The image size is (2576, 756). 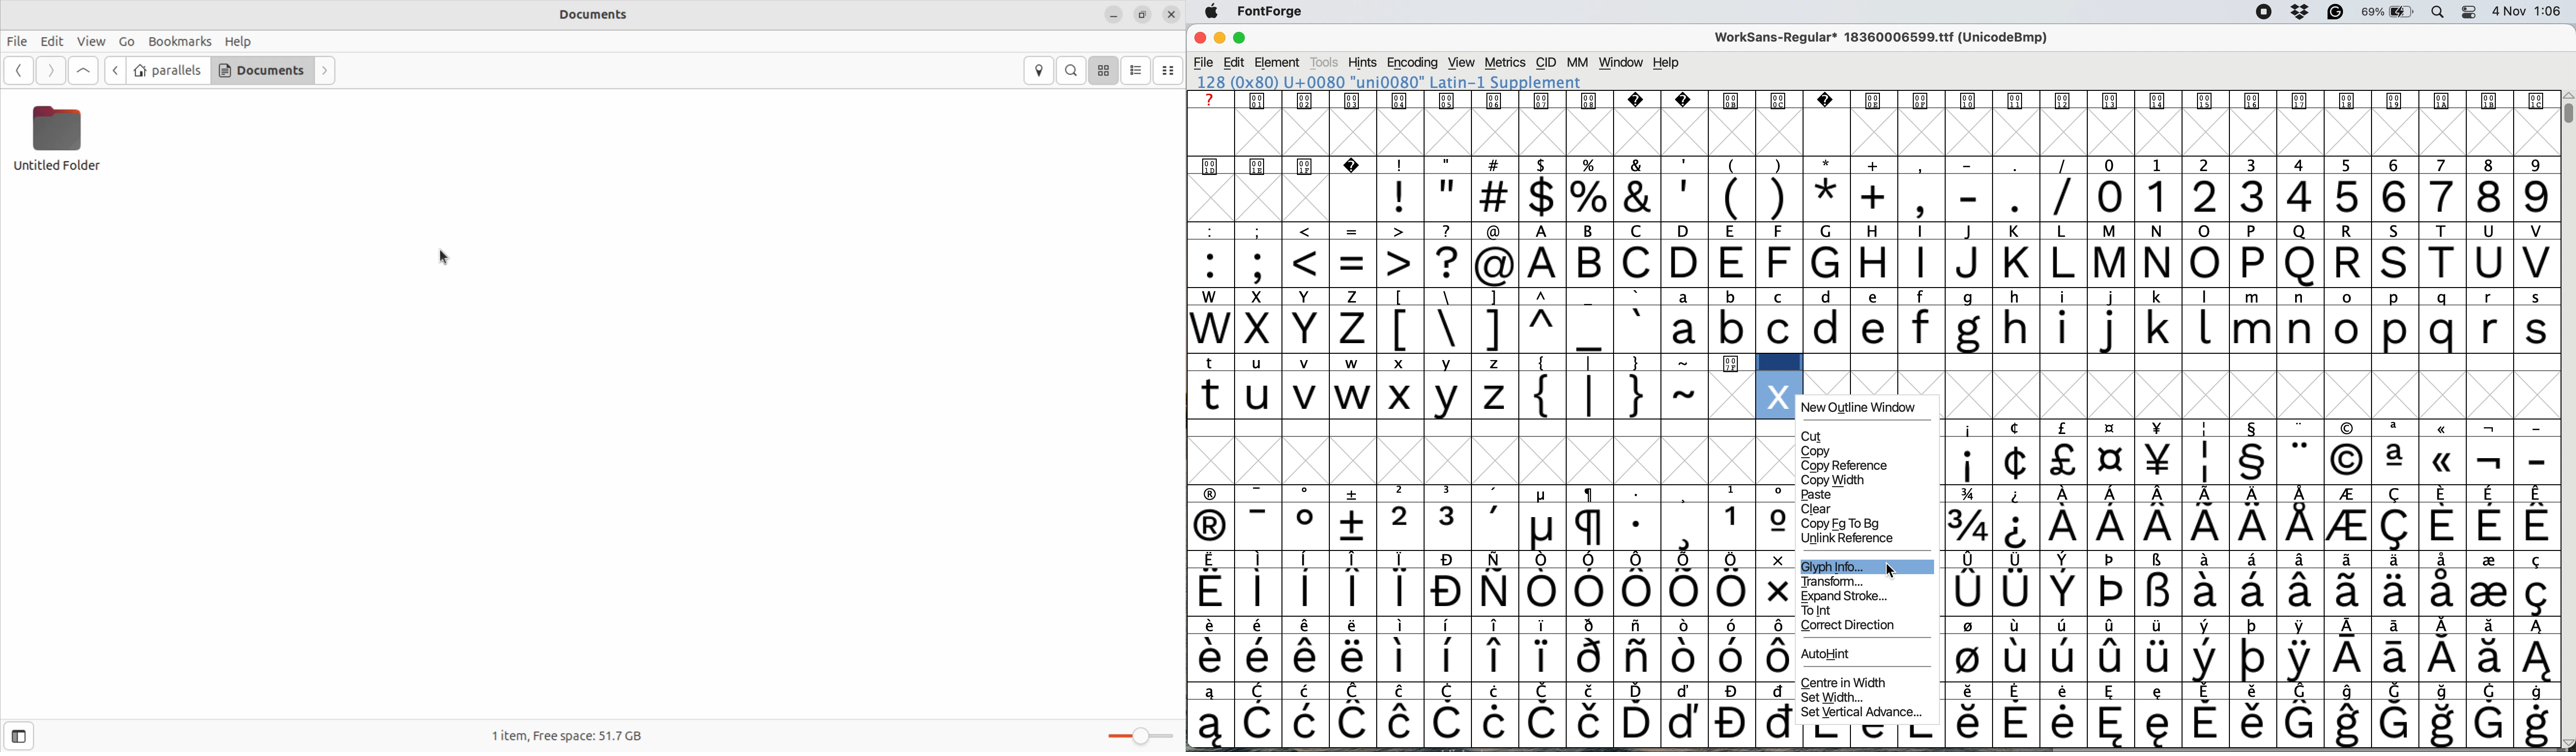 What do you see at coordinates (1841, 522) in the screenshot?
I see `copy fg to bg` at bounding box center [1841, 522].